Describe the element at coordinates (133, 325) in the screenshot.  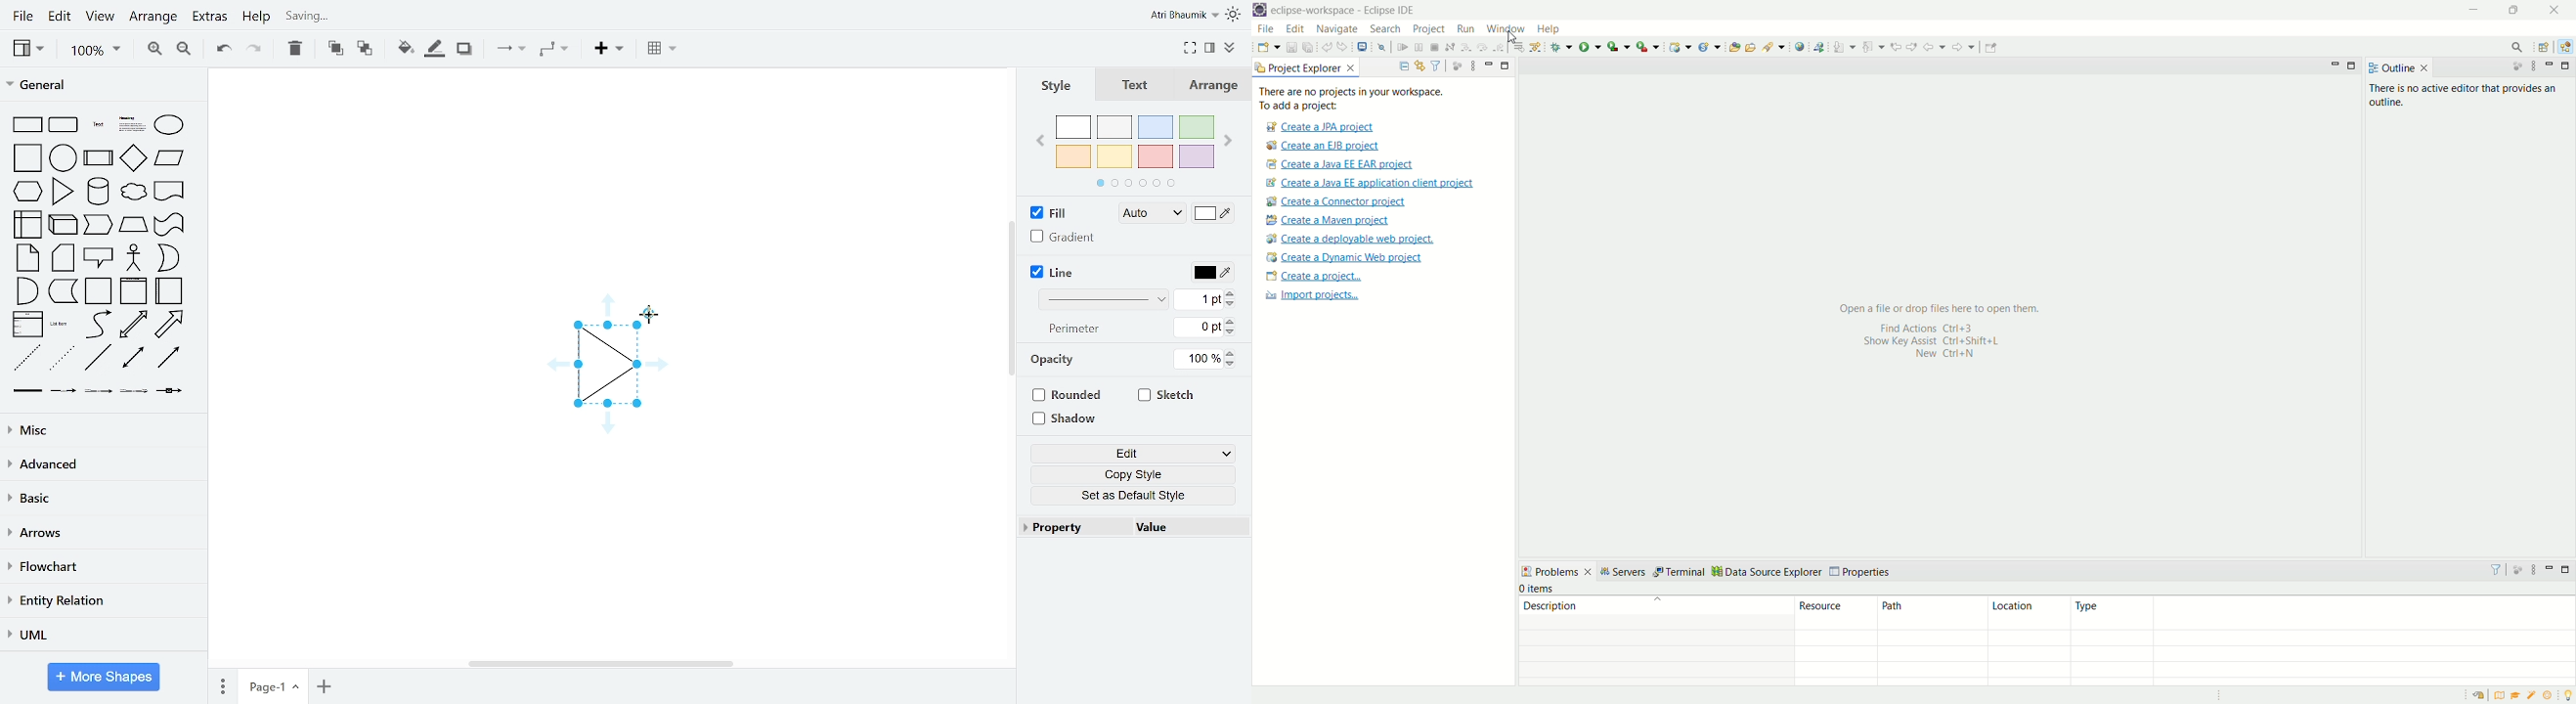
I see `bidirectional arrow` at that location.